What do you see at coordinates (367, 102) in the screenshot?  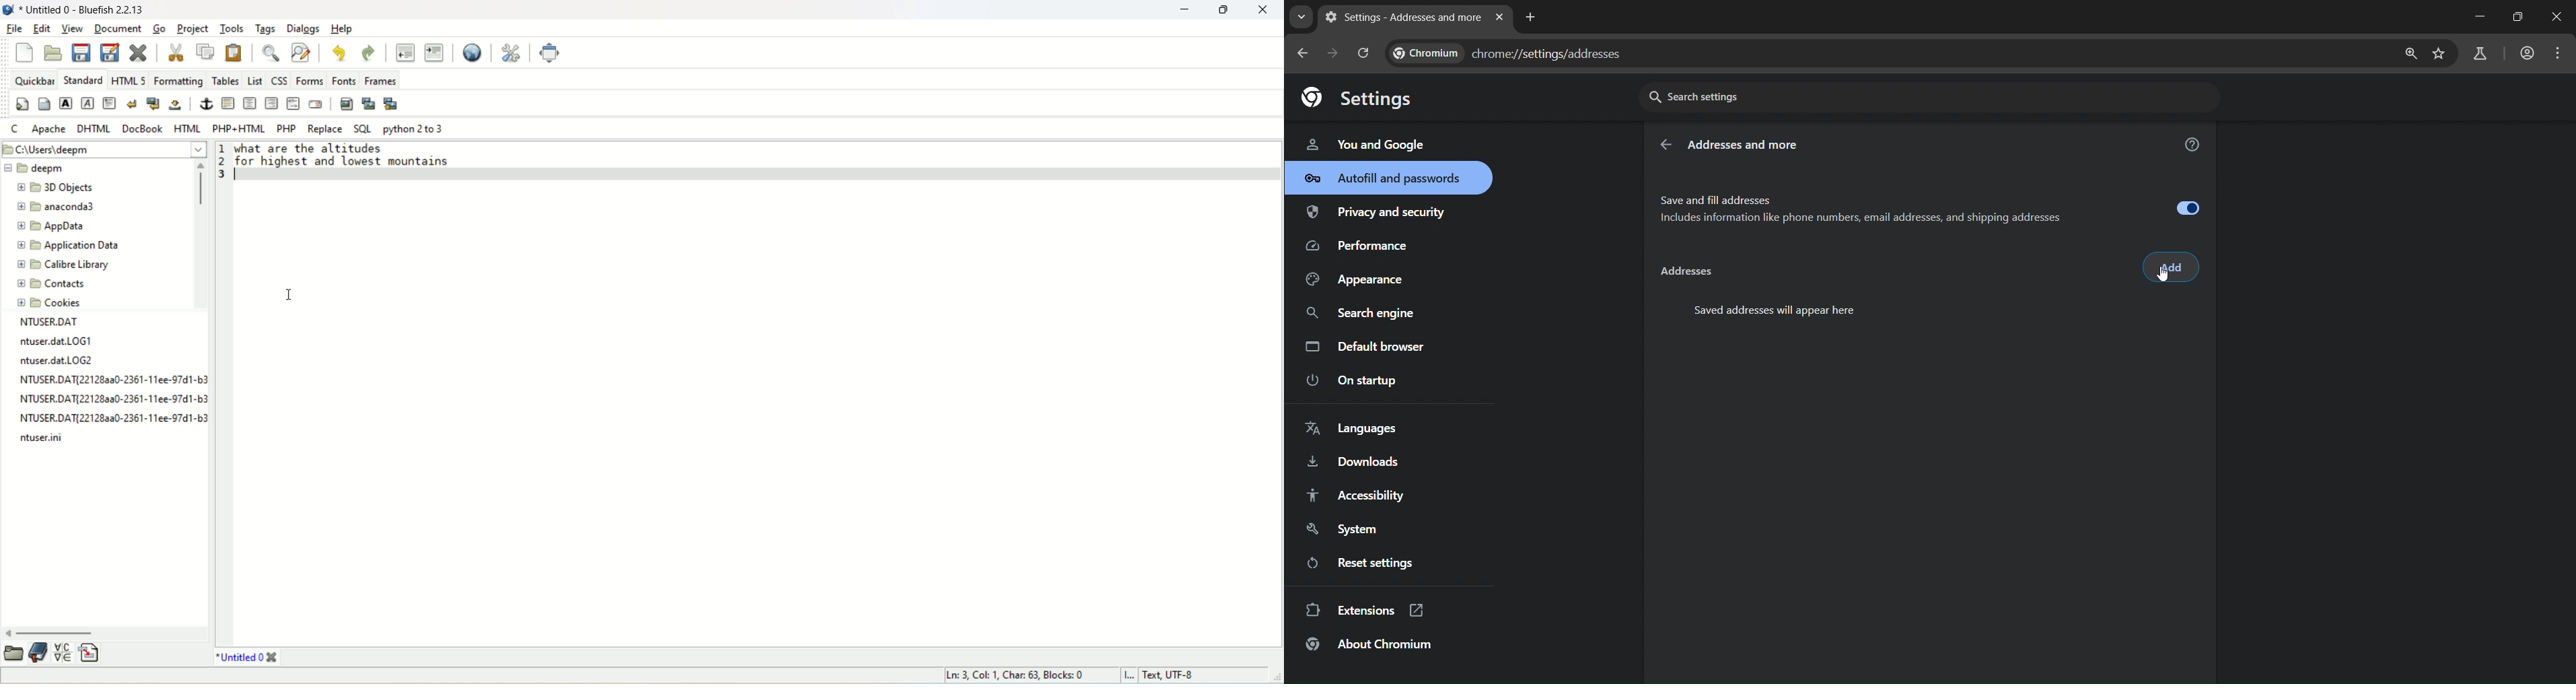 I see `insert thumbnail` at bounding box center [367, 102].